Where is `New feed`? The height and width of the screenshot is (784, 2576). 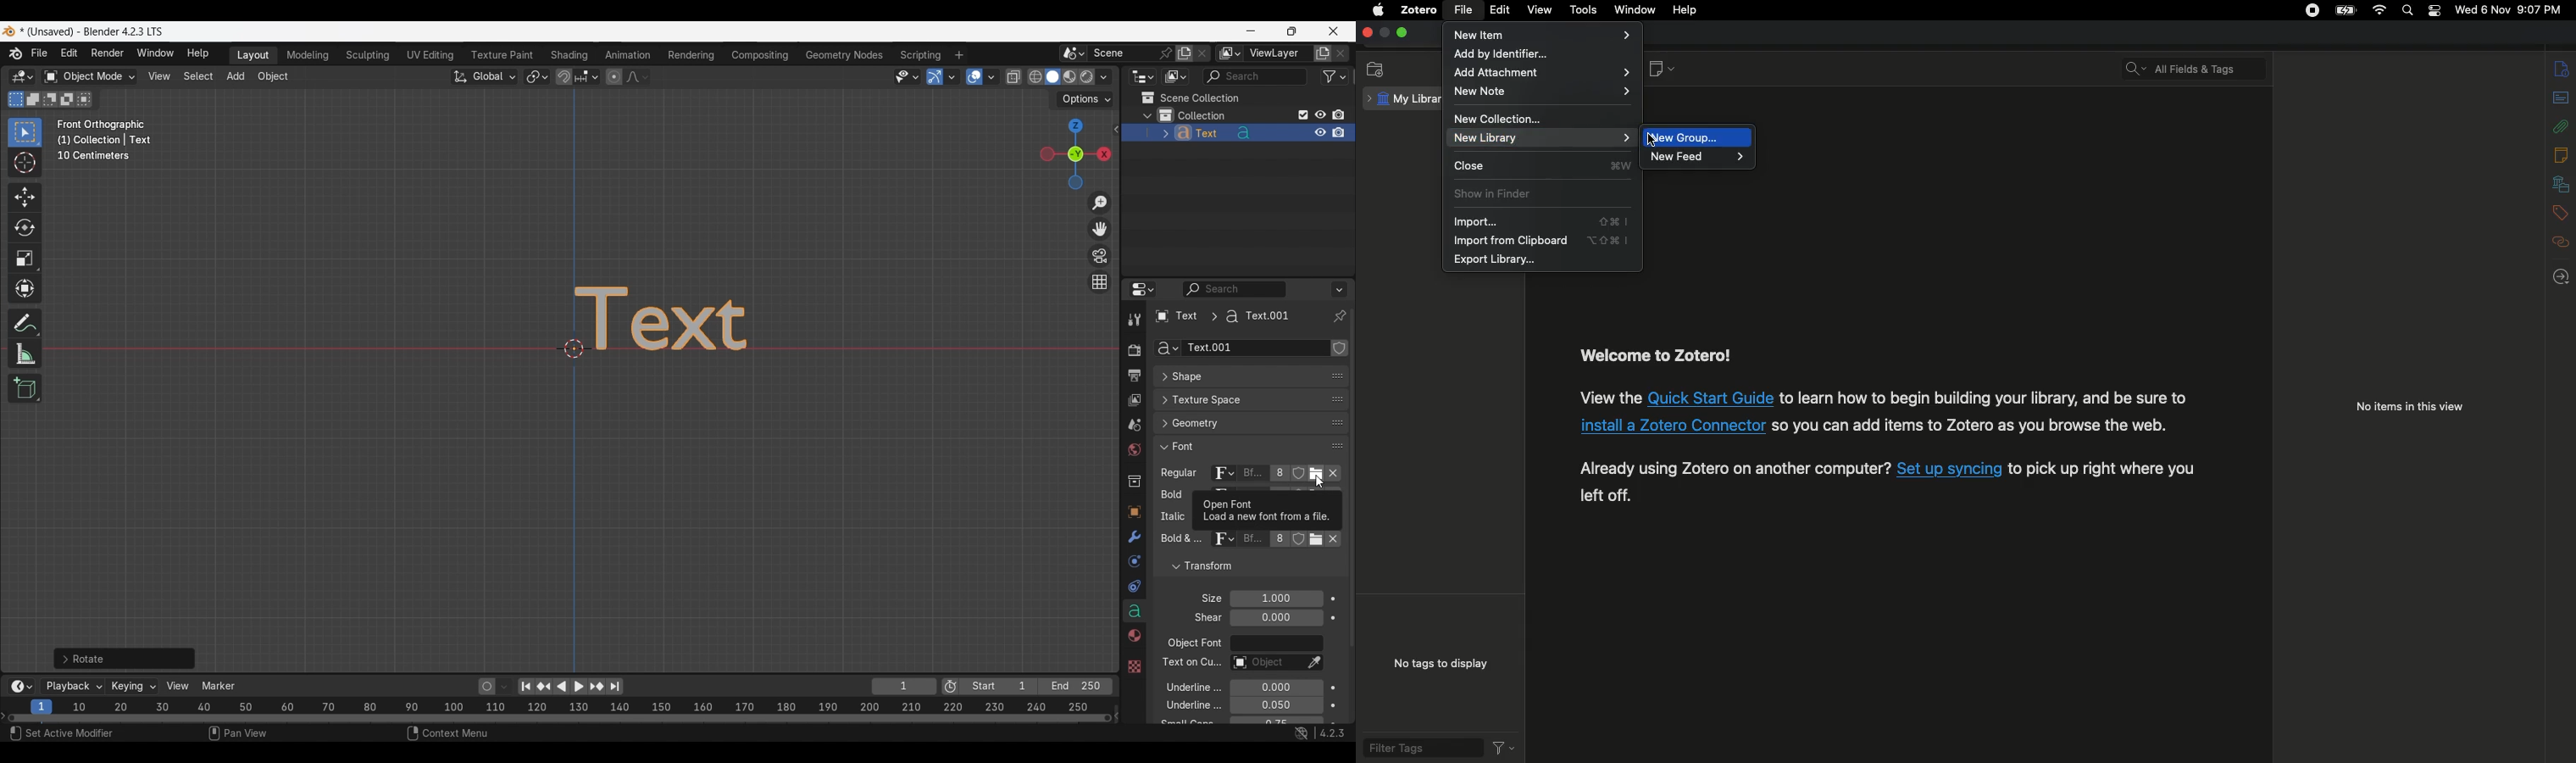 New feed is located at coordinates (1699, 159).